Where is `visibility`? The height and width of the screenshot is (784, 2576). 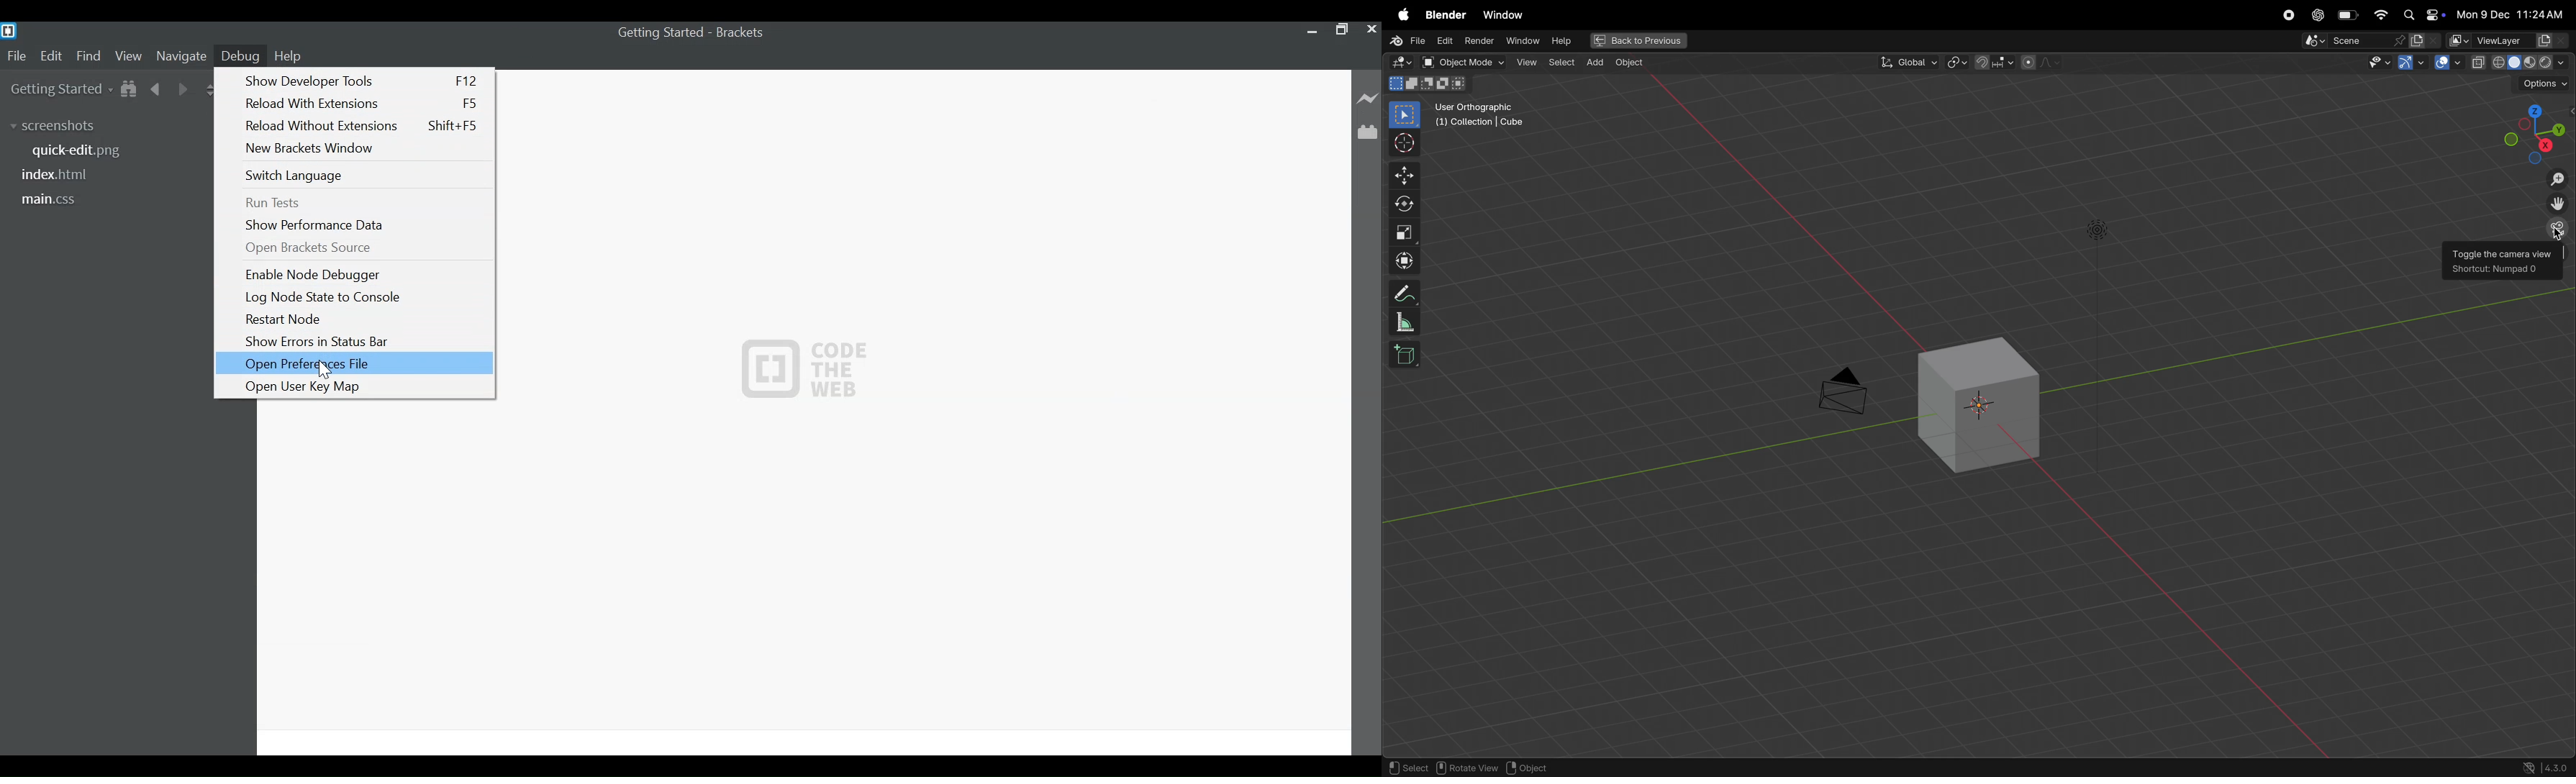
visibility is located at coordinates (2375, 64).